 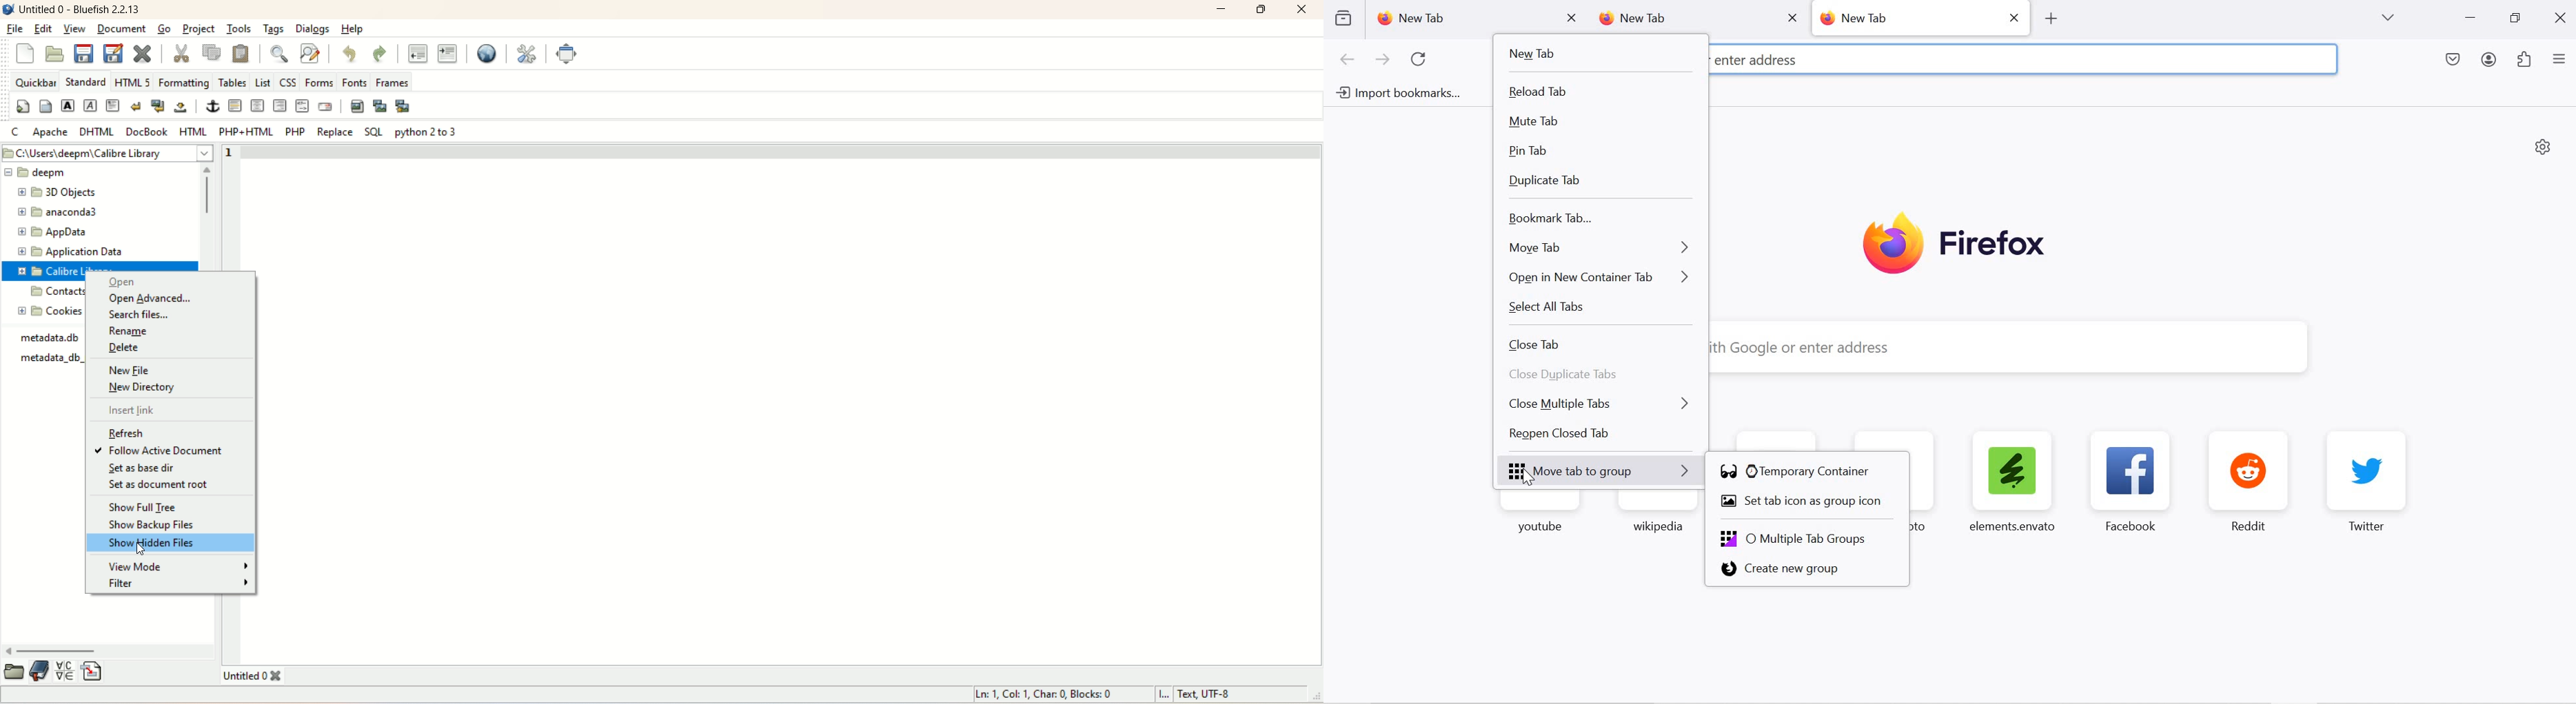 What do you see at coordinates (192, 130) in the screenshot?
I see `HTML` at bounding box center [192, 130].